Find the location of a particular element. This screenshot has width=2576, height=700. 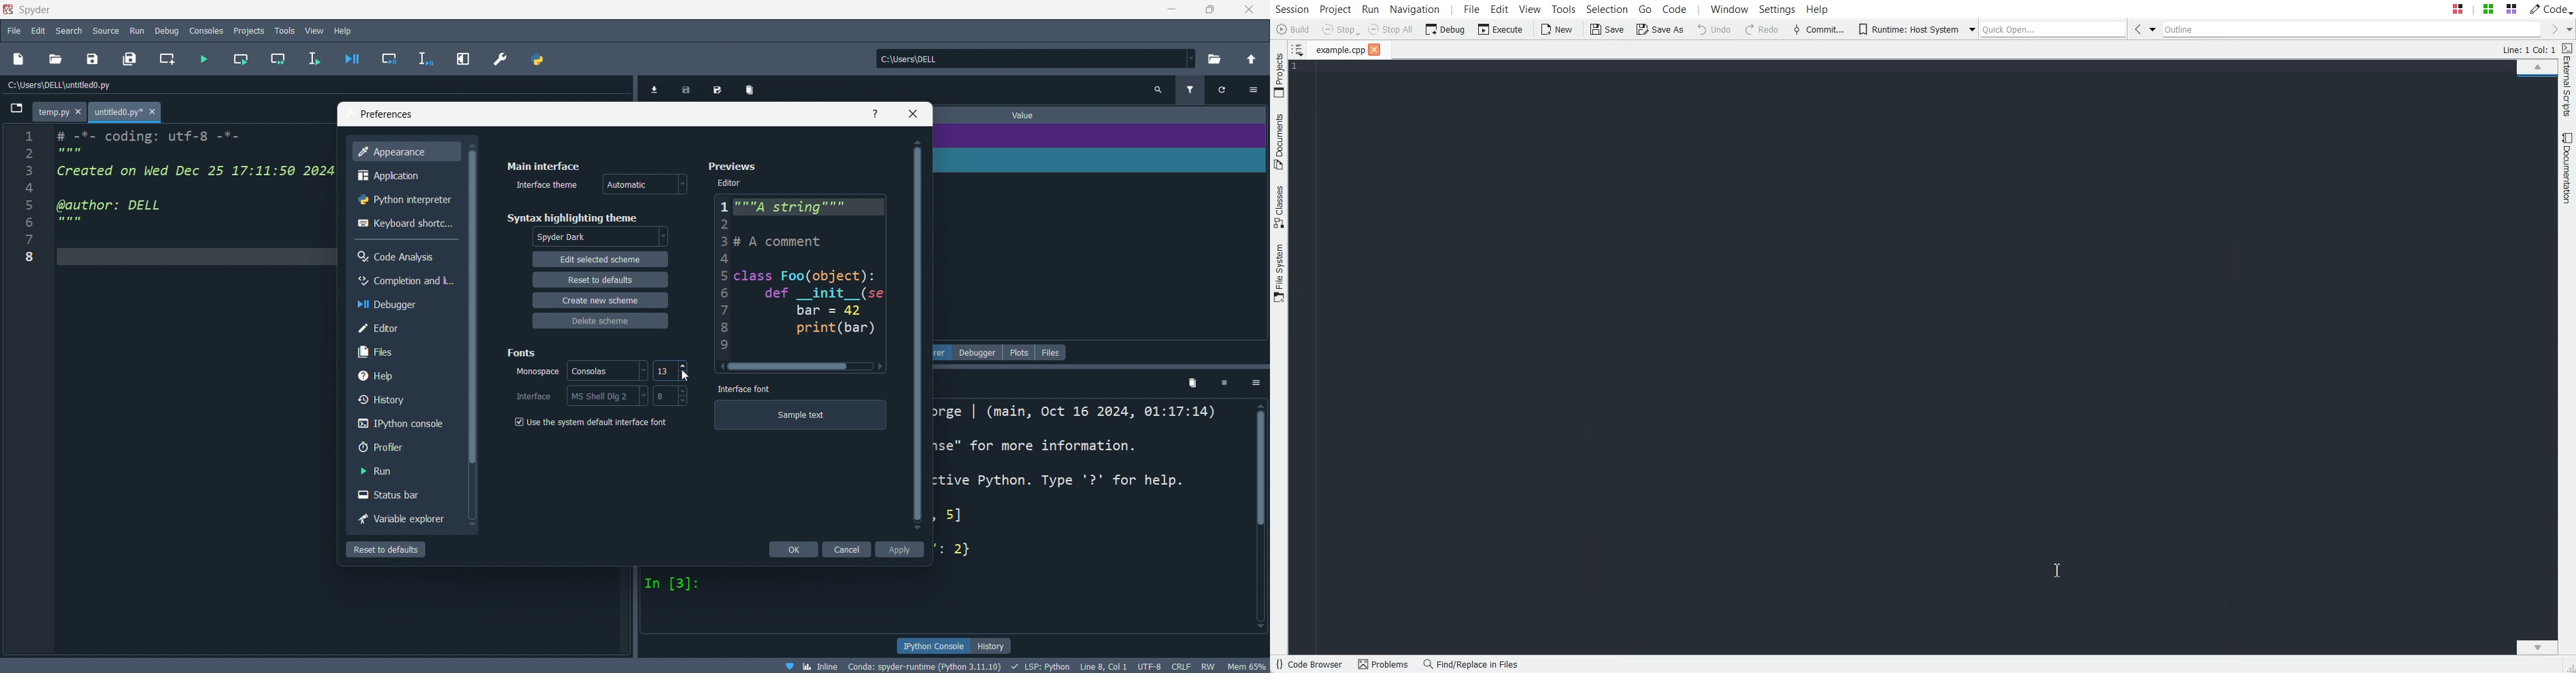

create cell is located at coordinates (168, 59).